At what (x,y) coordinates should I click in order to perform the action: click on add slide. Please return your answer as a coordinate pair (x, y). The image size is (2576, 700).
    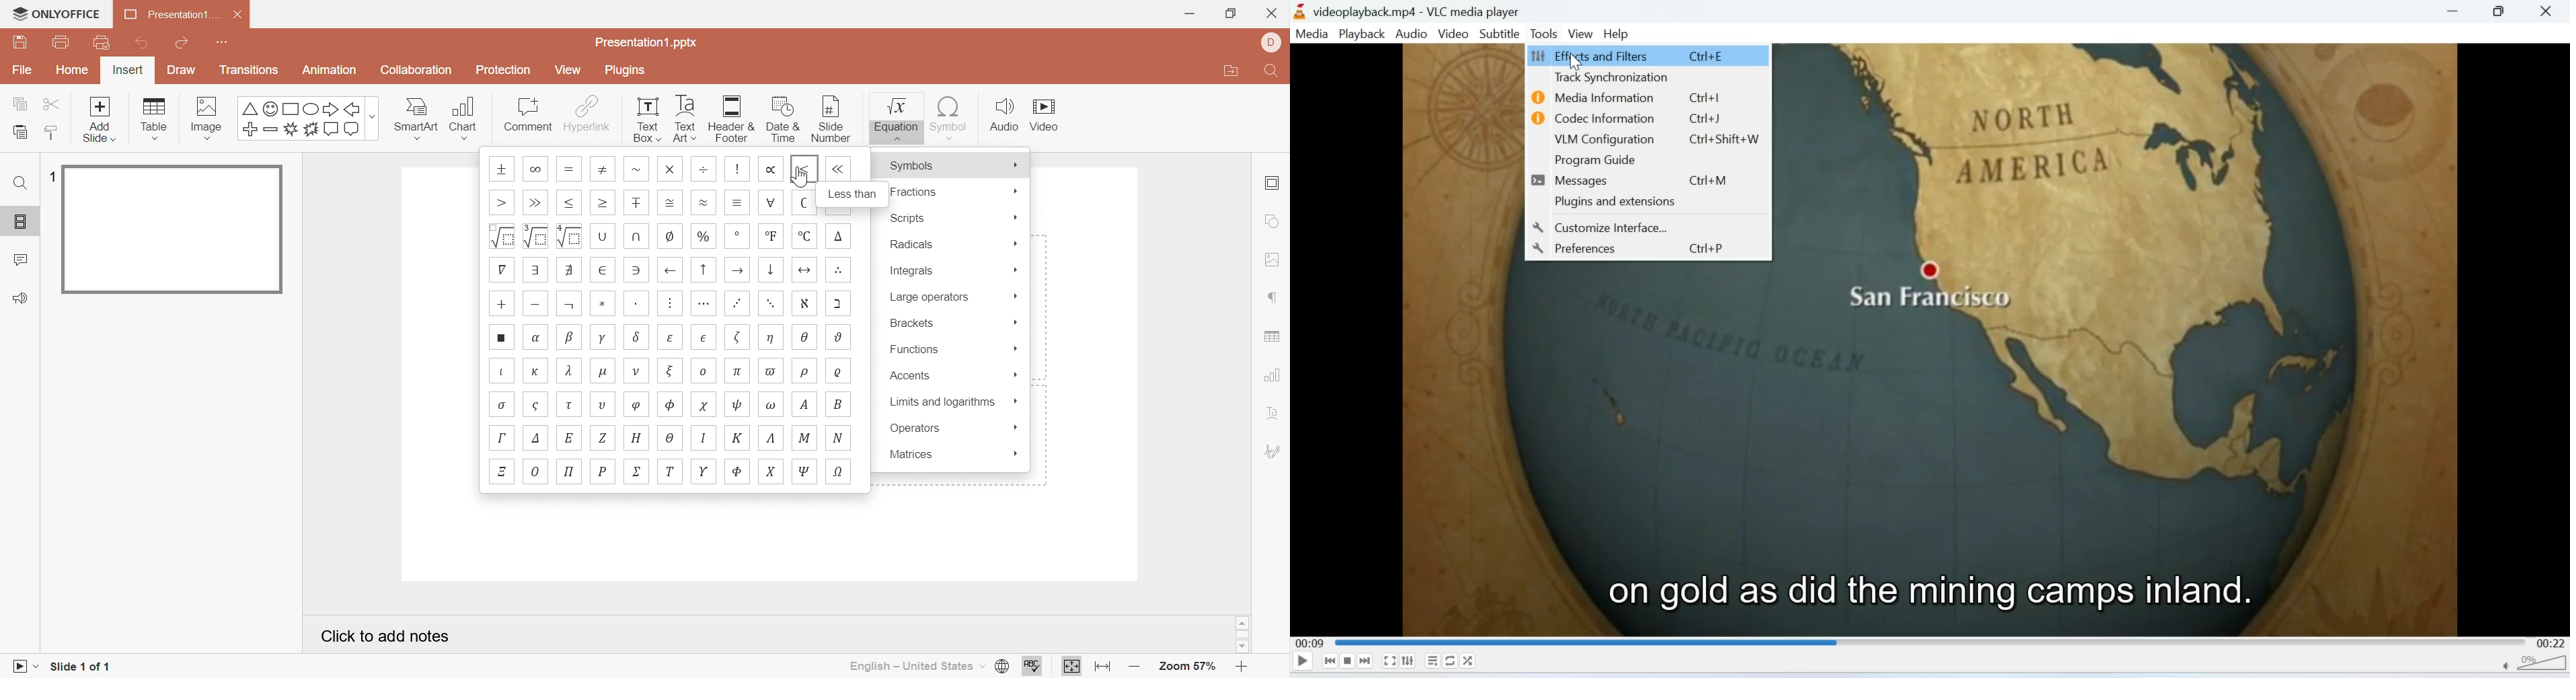
    Looking at the image, I should click on (100, 106).